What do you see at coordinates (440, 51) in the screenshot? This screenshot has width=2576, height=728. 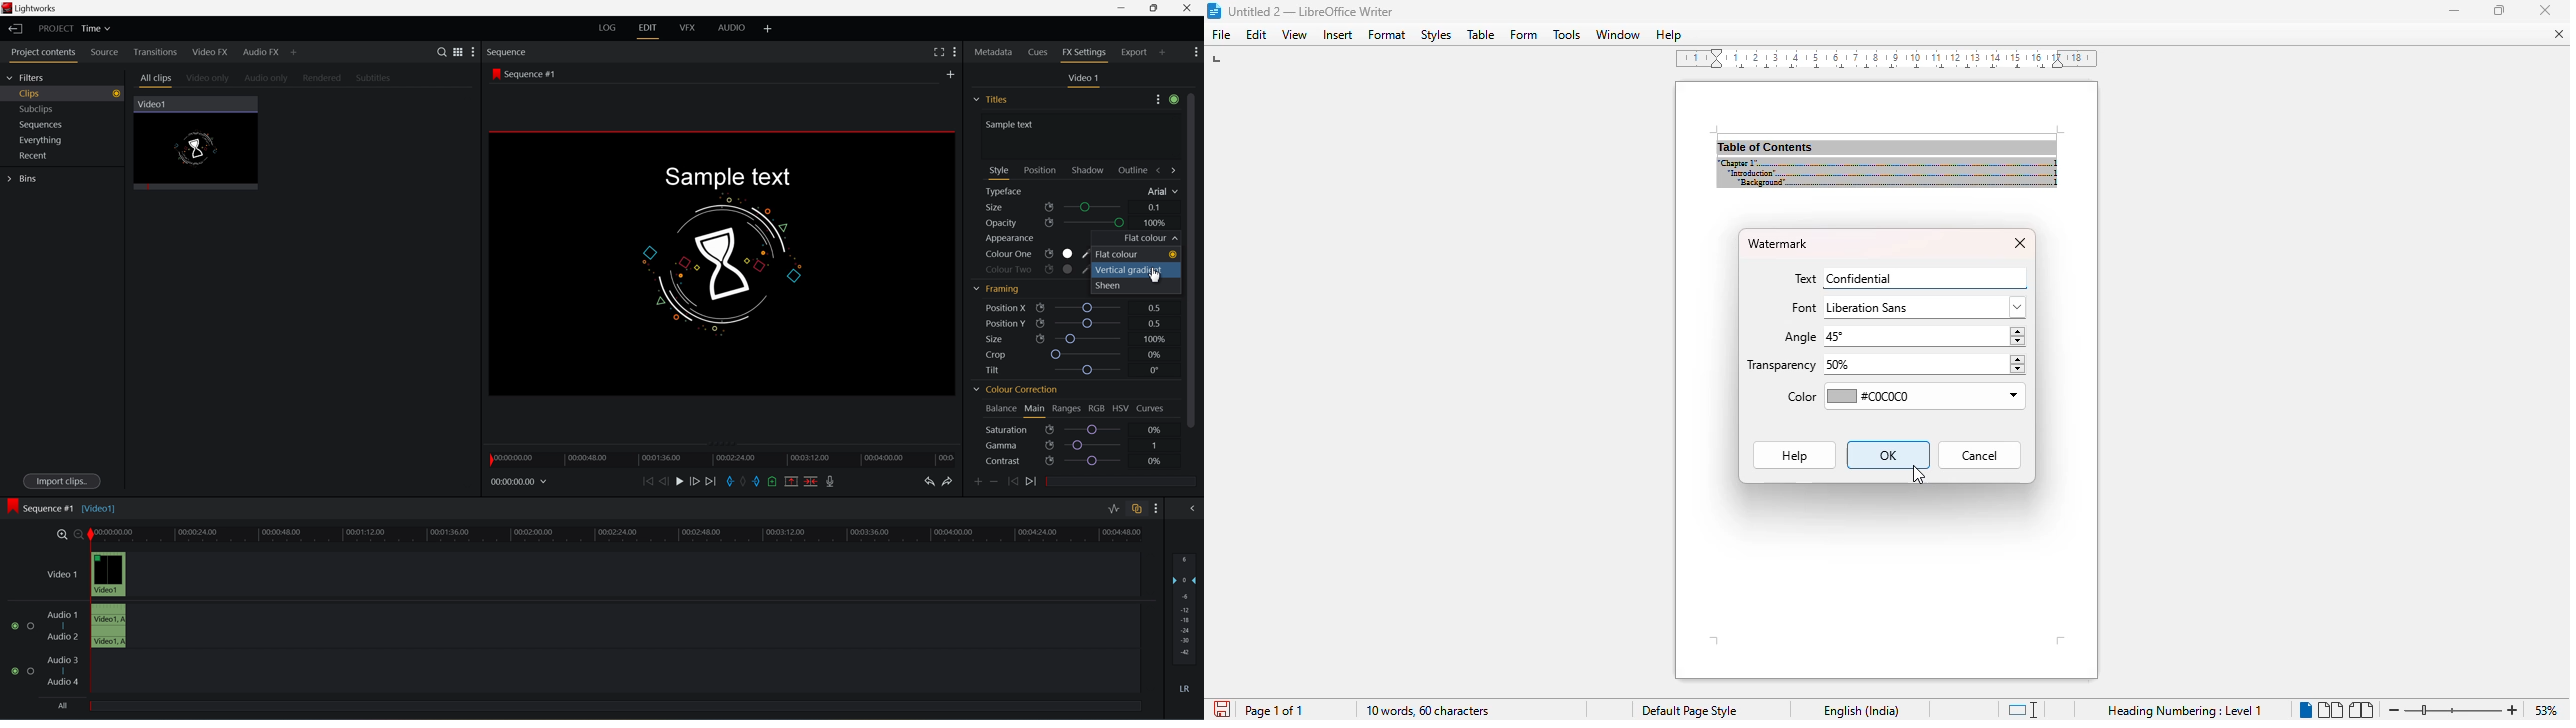 I see `Find` at bounding box center [440, 51].